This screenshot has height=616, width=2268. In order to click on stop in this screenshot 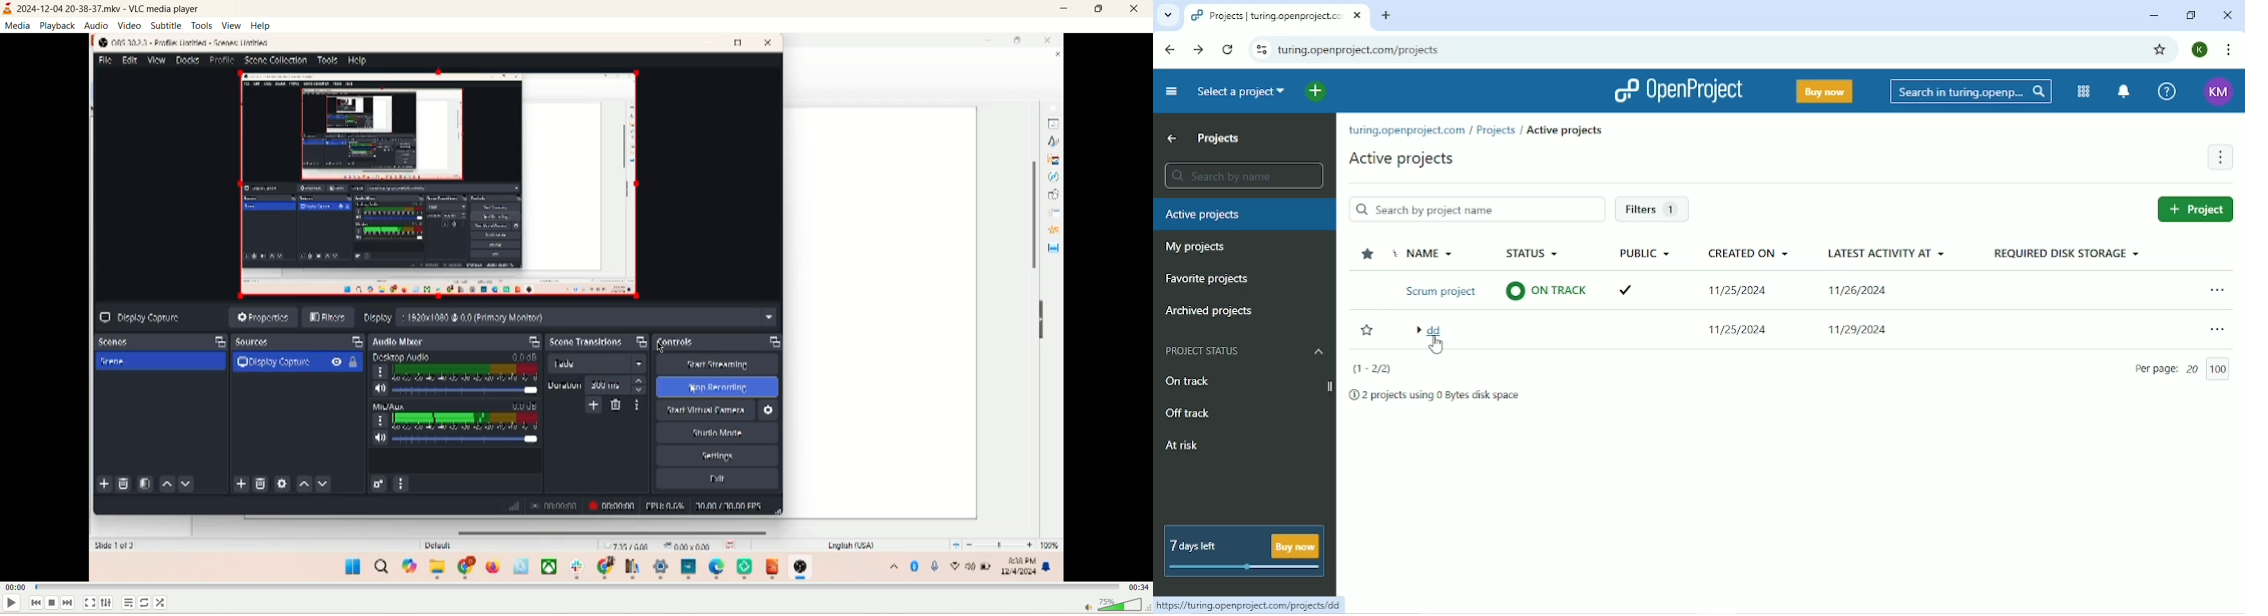, I will do `click(53, 603)`.